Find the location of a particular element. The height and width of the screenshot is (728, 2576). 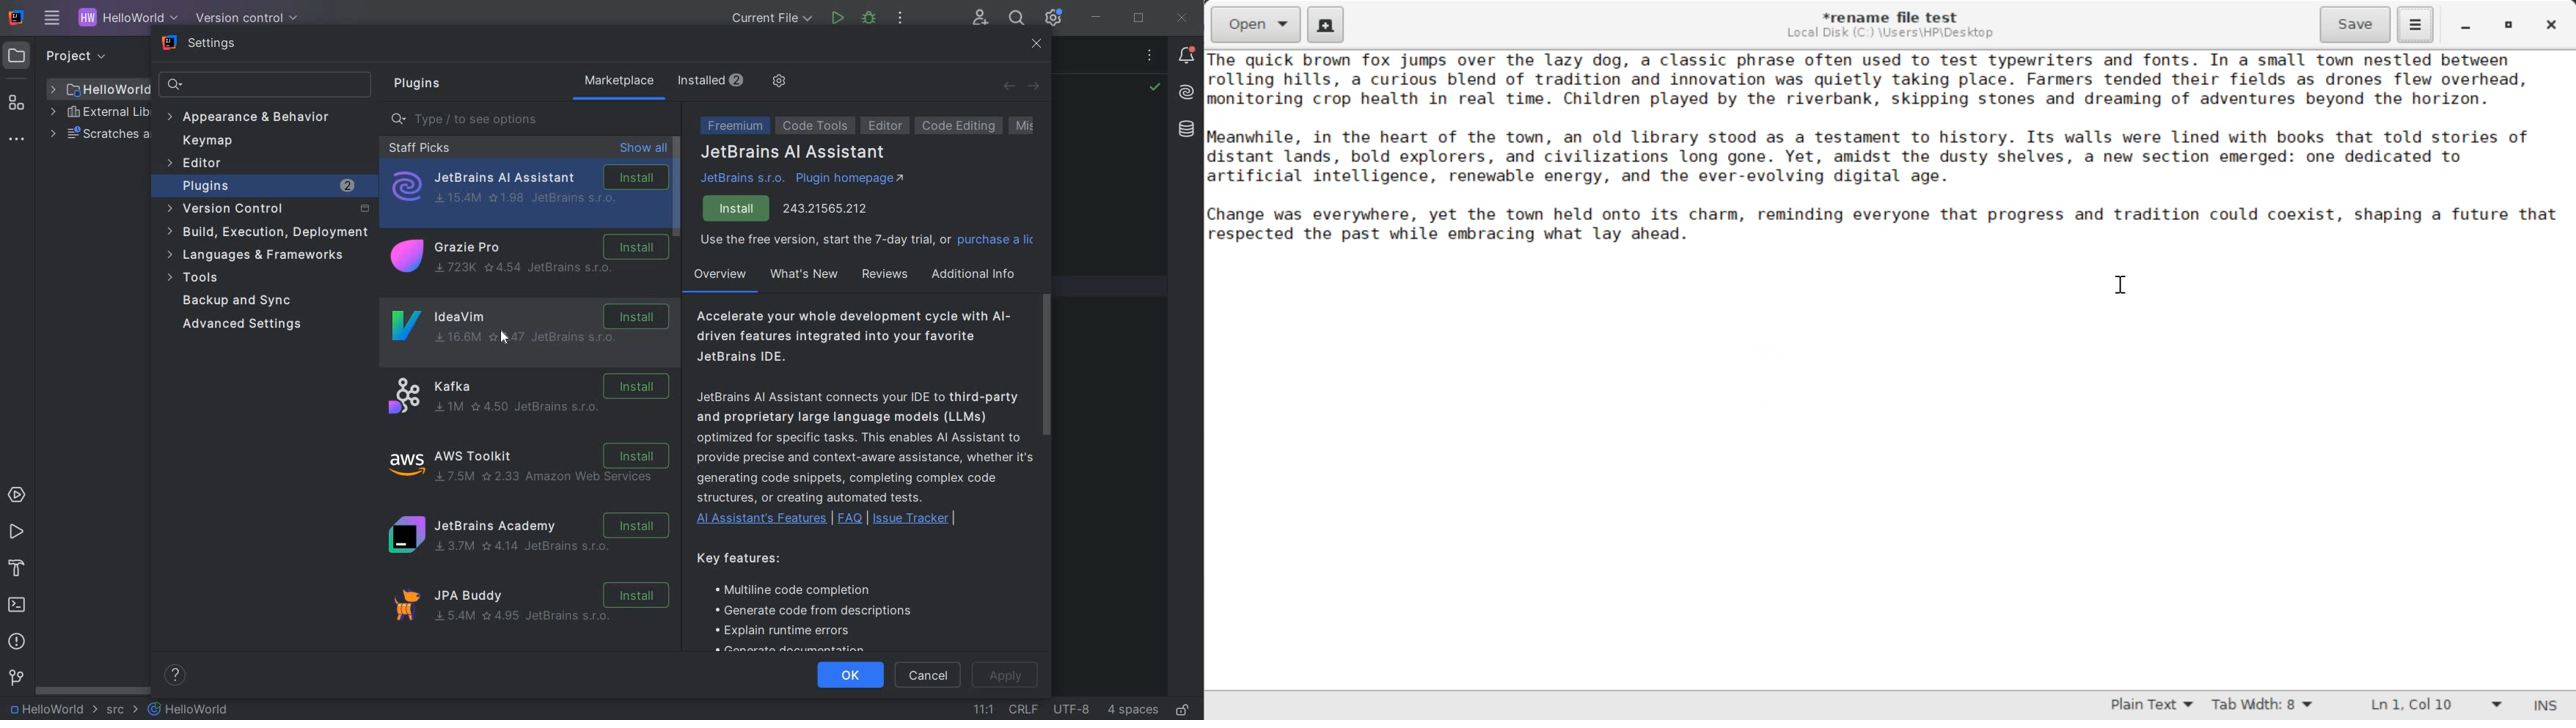

code tools is located at coordinates (816, 128).